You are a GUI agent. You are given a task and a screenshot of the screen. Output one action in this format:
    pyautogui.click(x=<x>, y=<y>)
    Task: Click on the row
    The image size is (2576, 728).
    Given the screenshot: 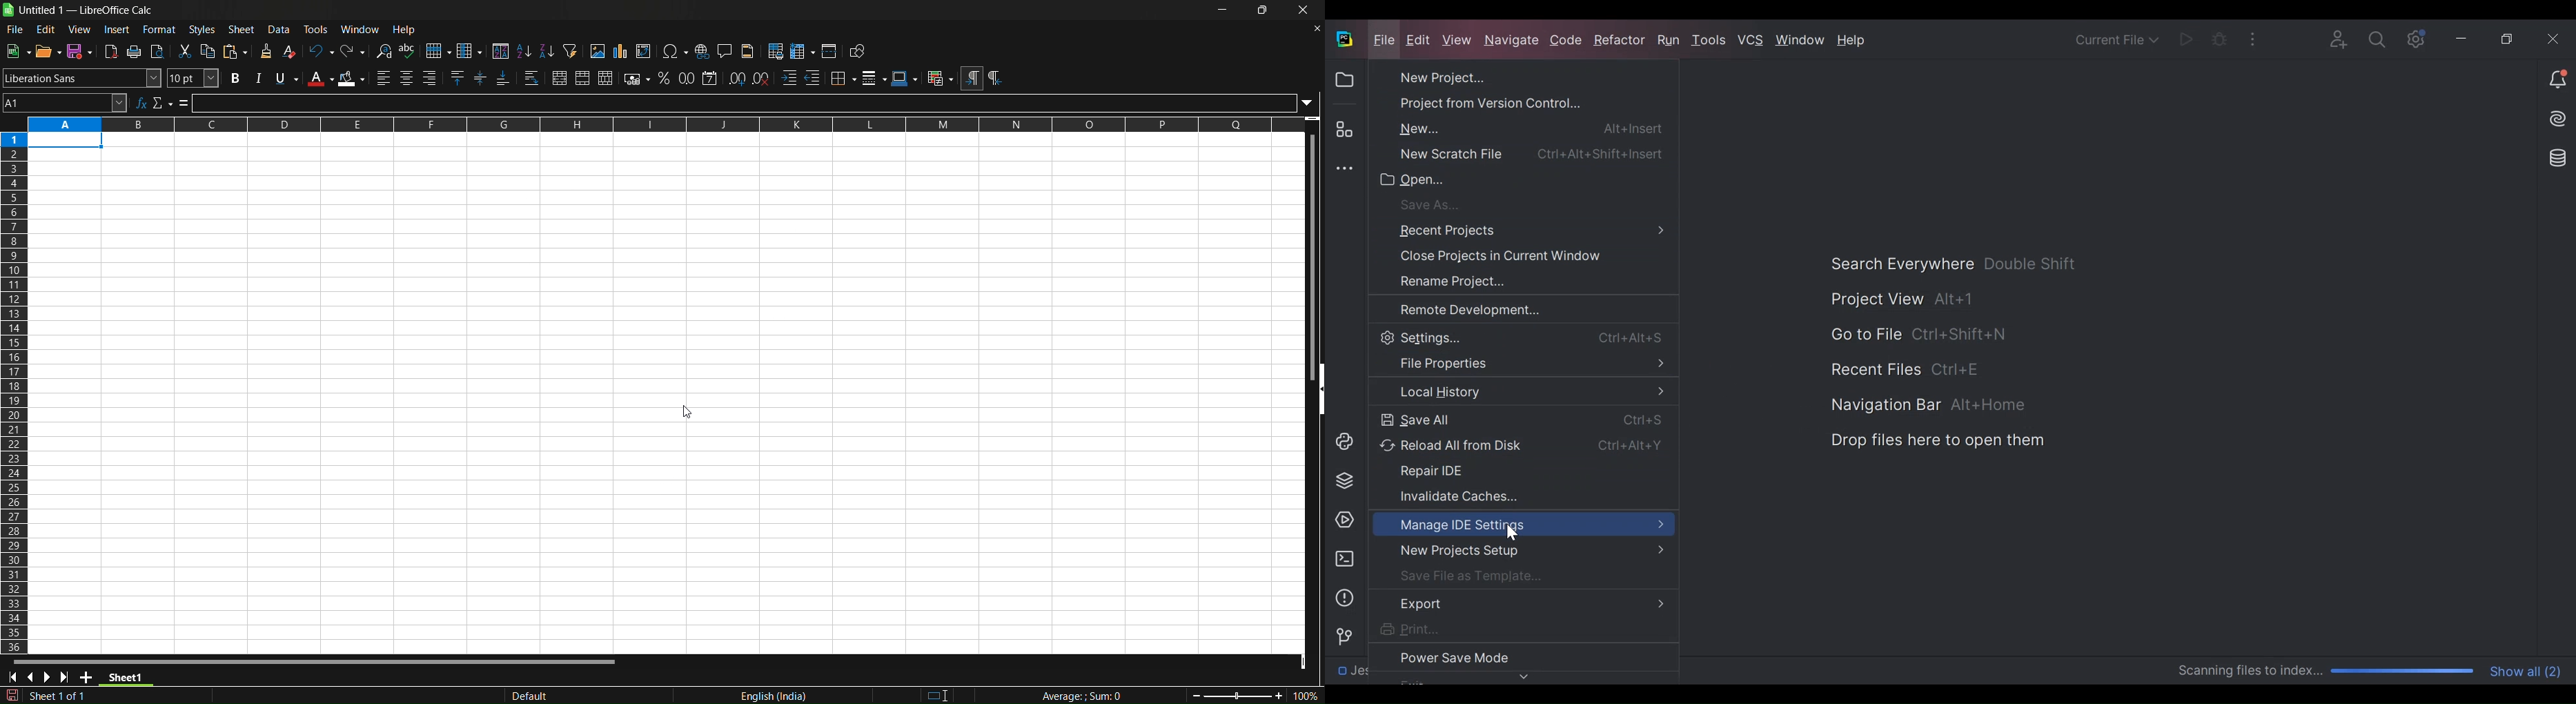 What is the action you would take?
    pyautogui.click(x=438, y=51)
    